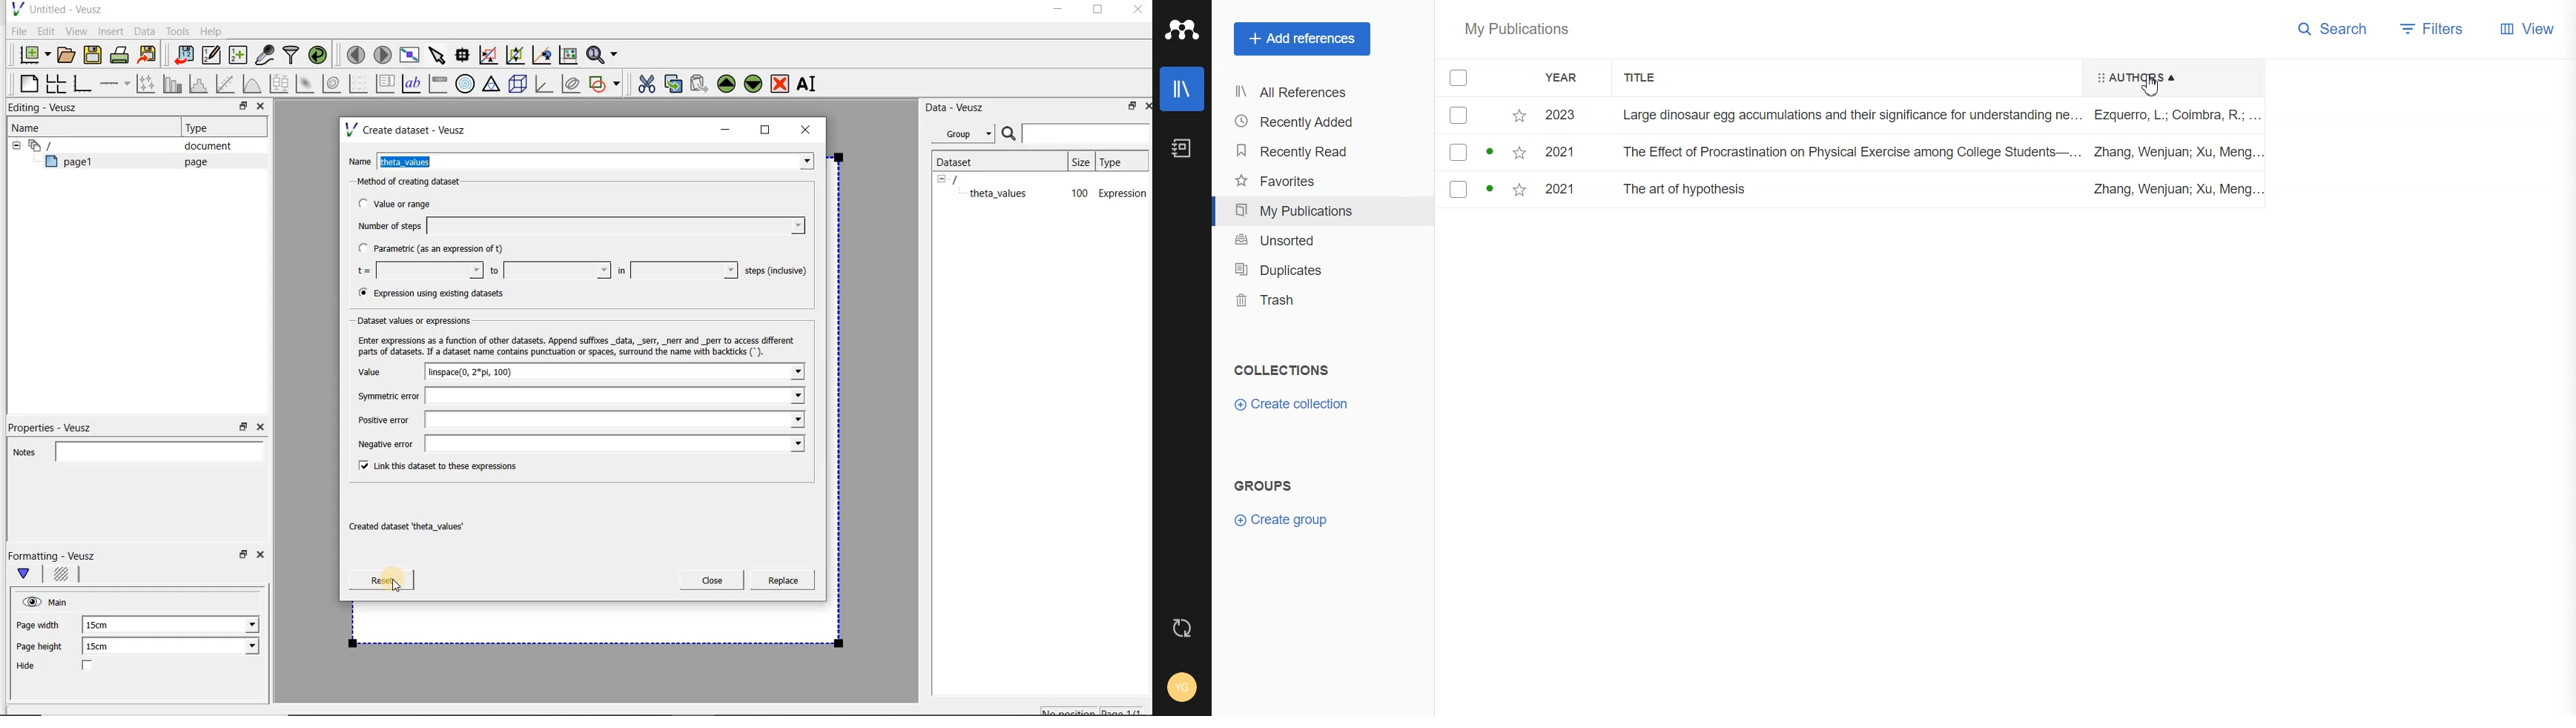  Describe the element at coordinates (1852, 151) in the screenshot. I see `The Effect of Procrastination on Physical Exercise among College Students—...` at that location.